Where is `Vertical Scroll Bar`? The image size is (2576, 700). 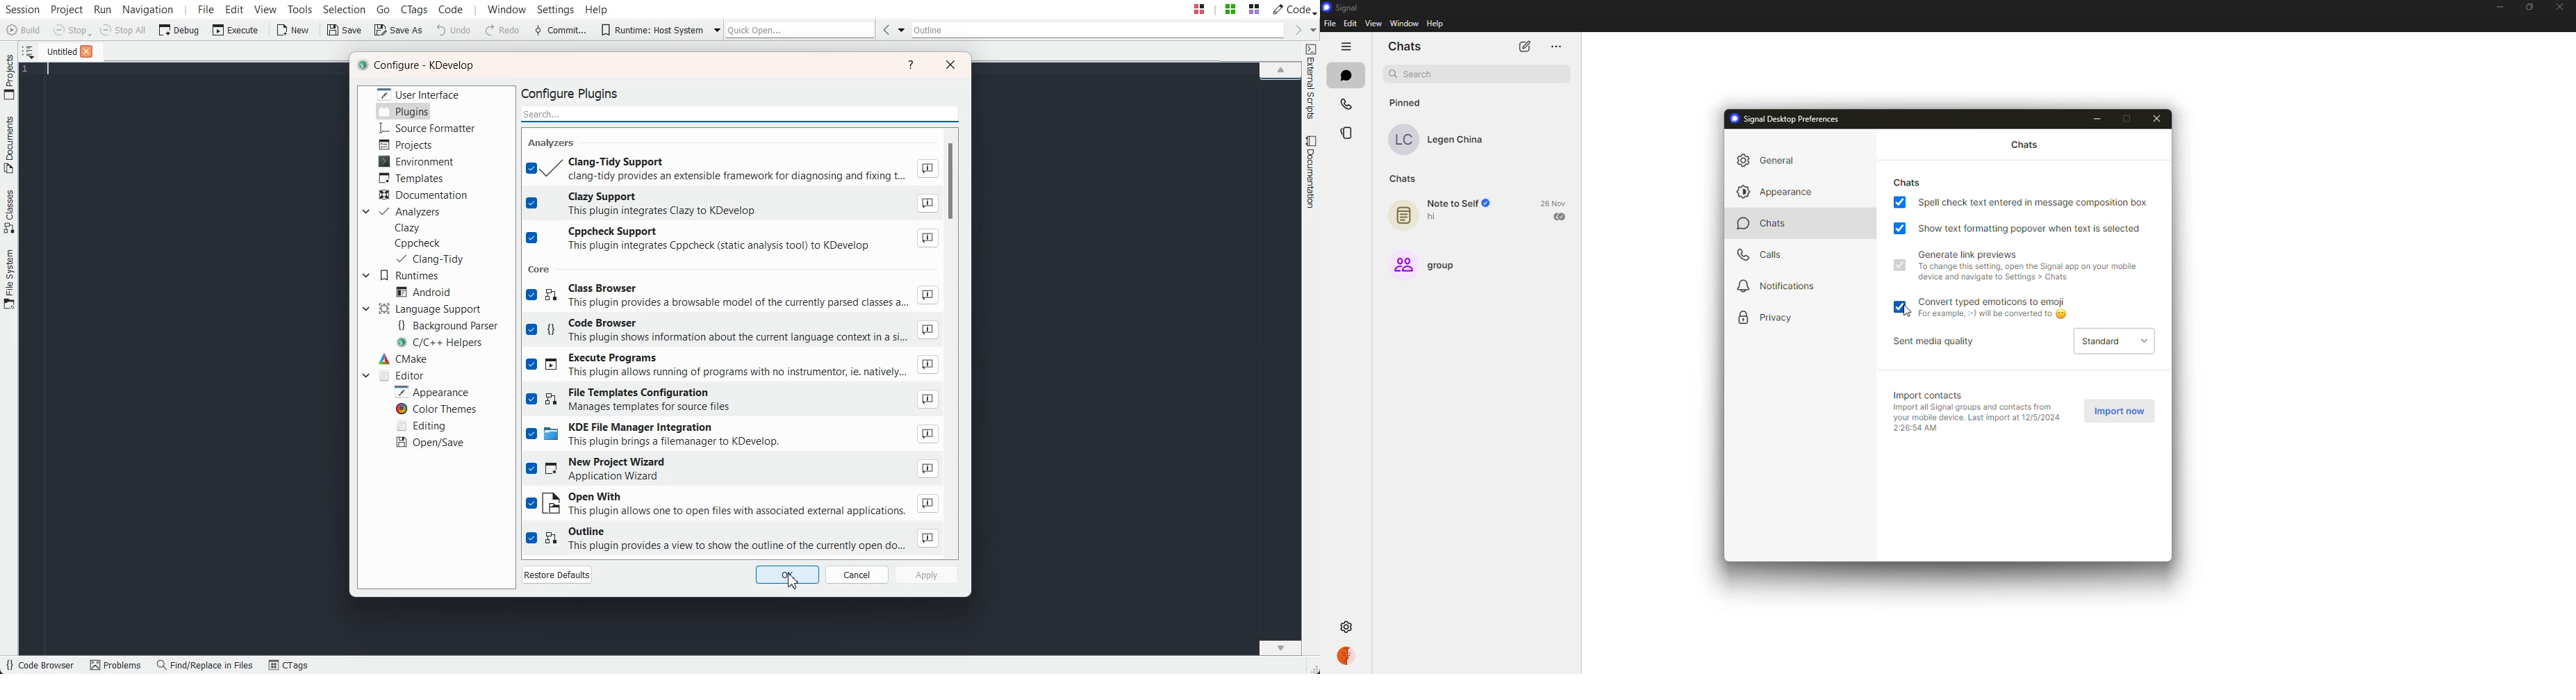
Vertical Scroll Bar is located at coordinates (956, 340).